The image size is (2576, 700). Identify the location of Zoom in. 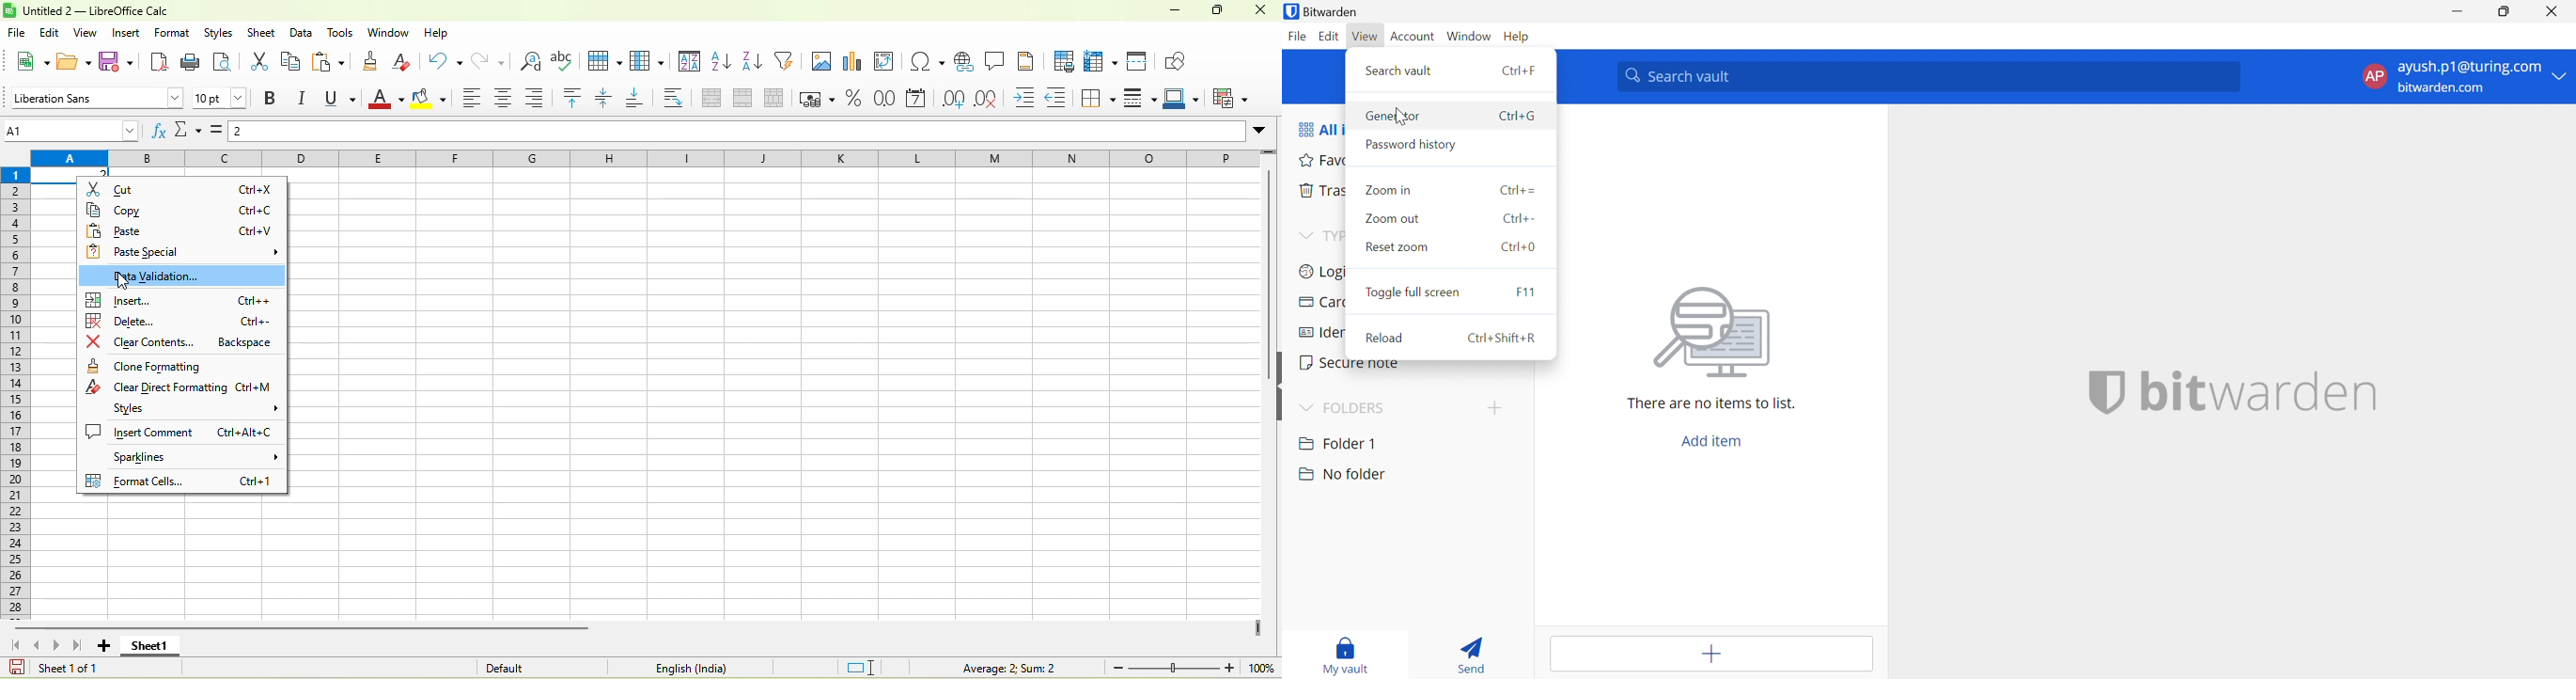
(1388, 190).